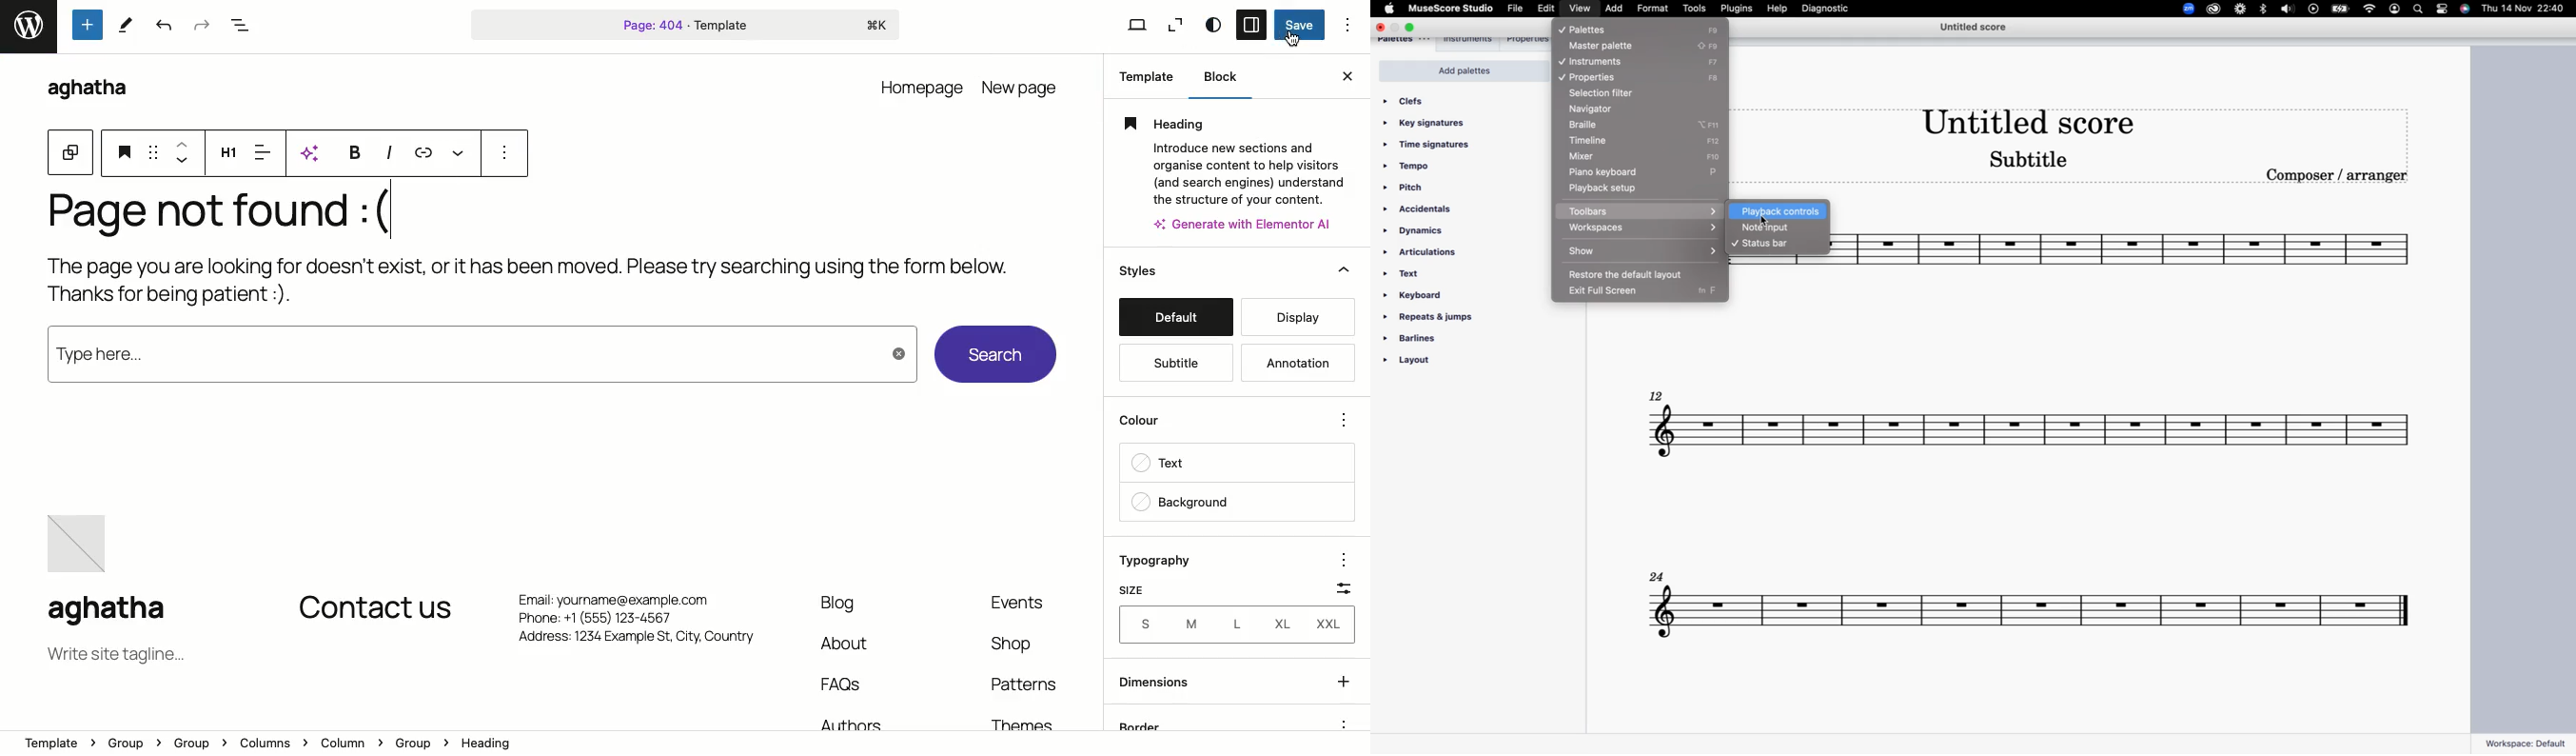 The image size is (2576, 756). I want to click on XXL, so click(1332, 626).